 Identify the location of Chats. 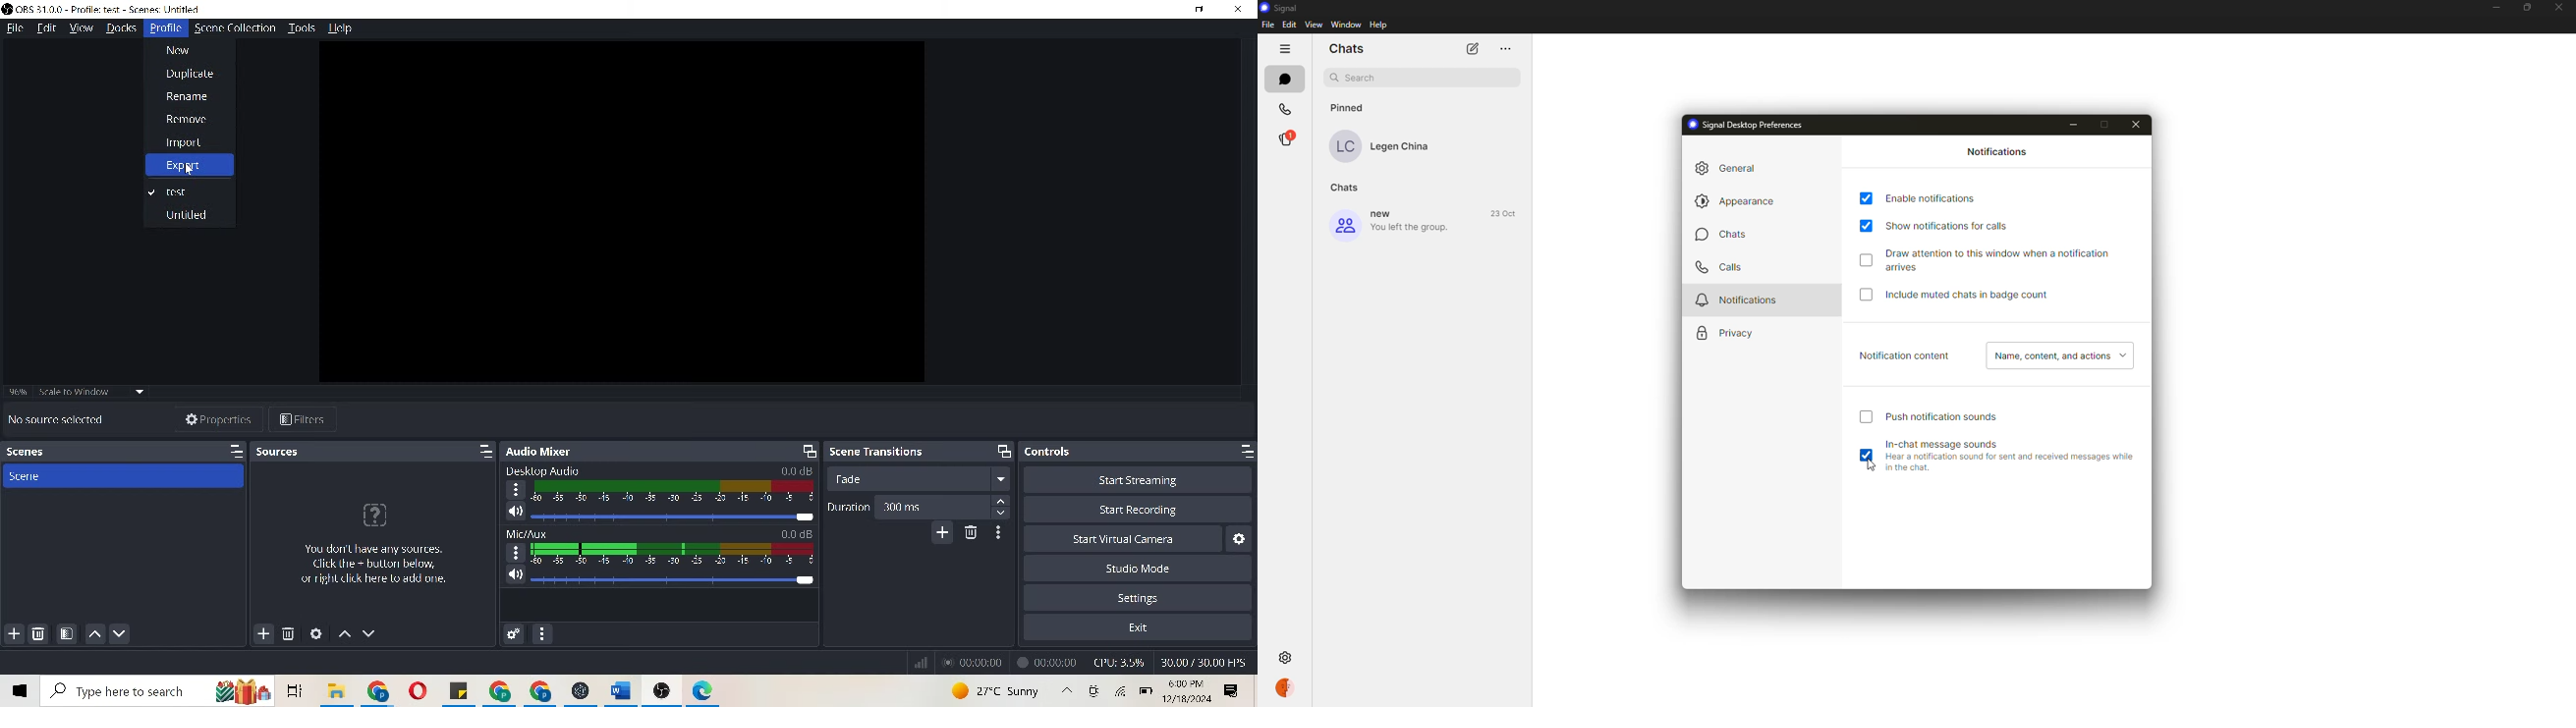
(1346, 187).